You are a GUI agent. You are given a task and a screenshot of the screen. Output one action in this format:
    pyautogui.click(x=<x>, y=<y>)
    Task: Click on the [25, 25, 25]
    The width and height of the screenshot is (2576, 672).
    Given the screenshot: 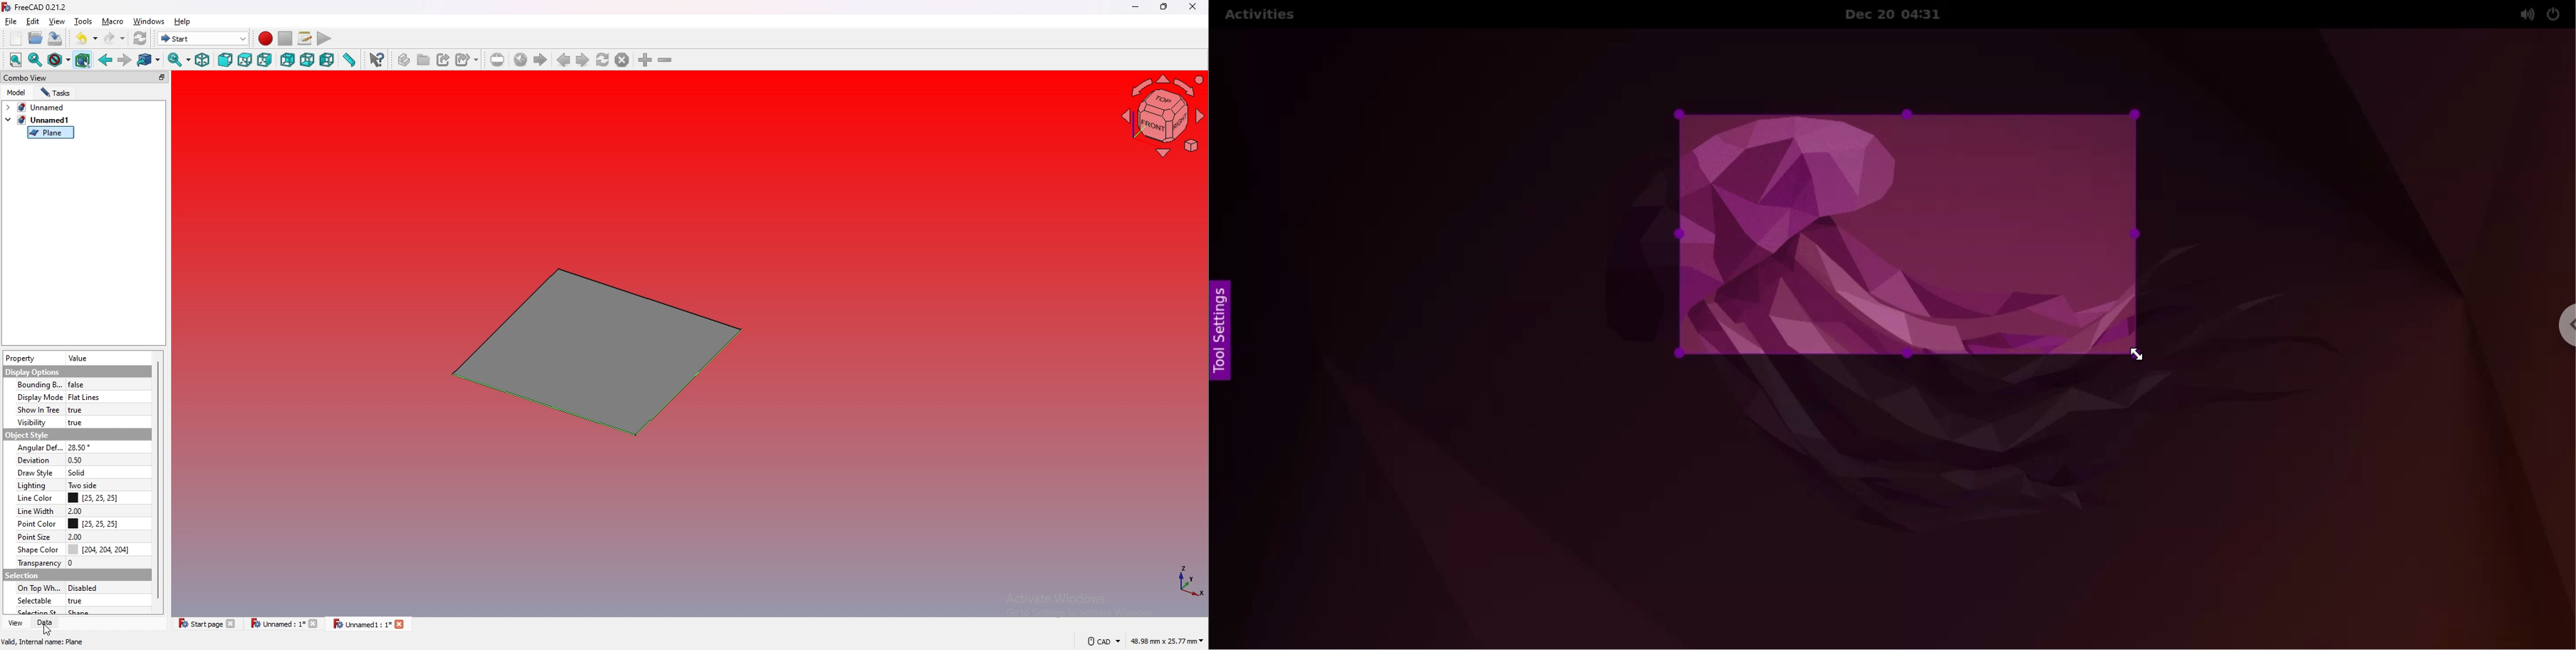 What is the action you would take?
    pyautogui.click(x=96, y=523)
    